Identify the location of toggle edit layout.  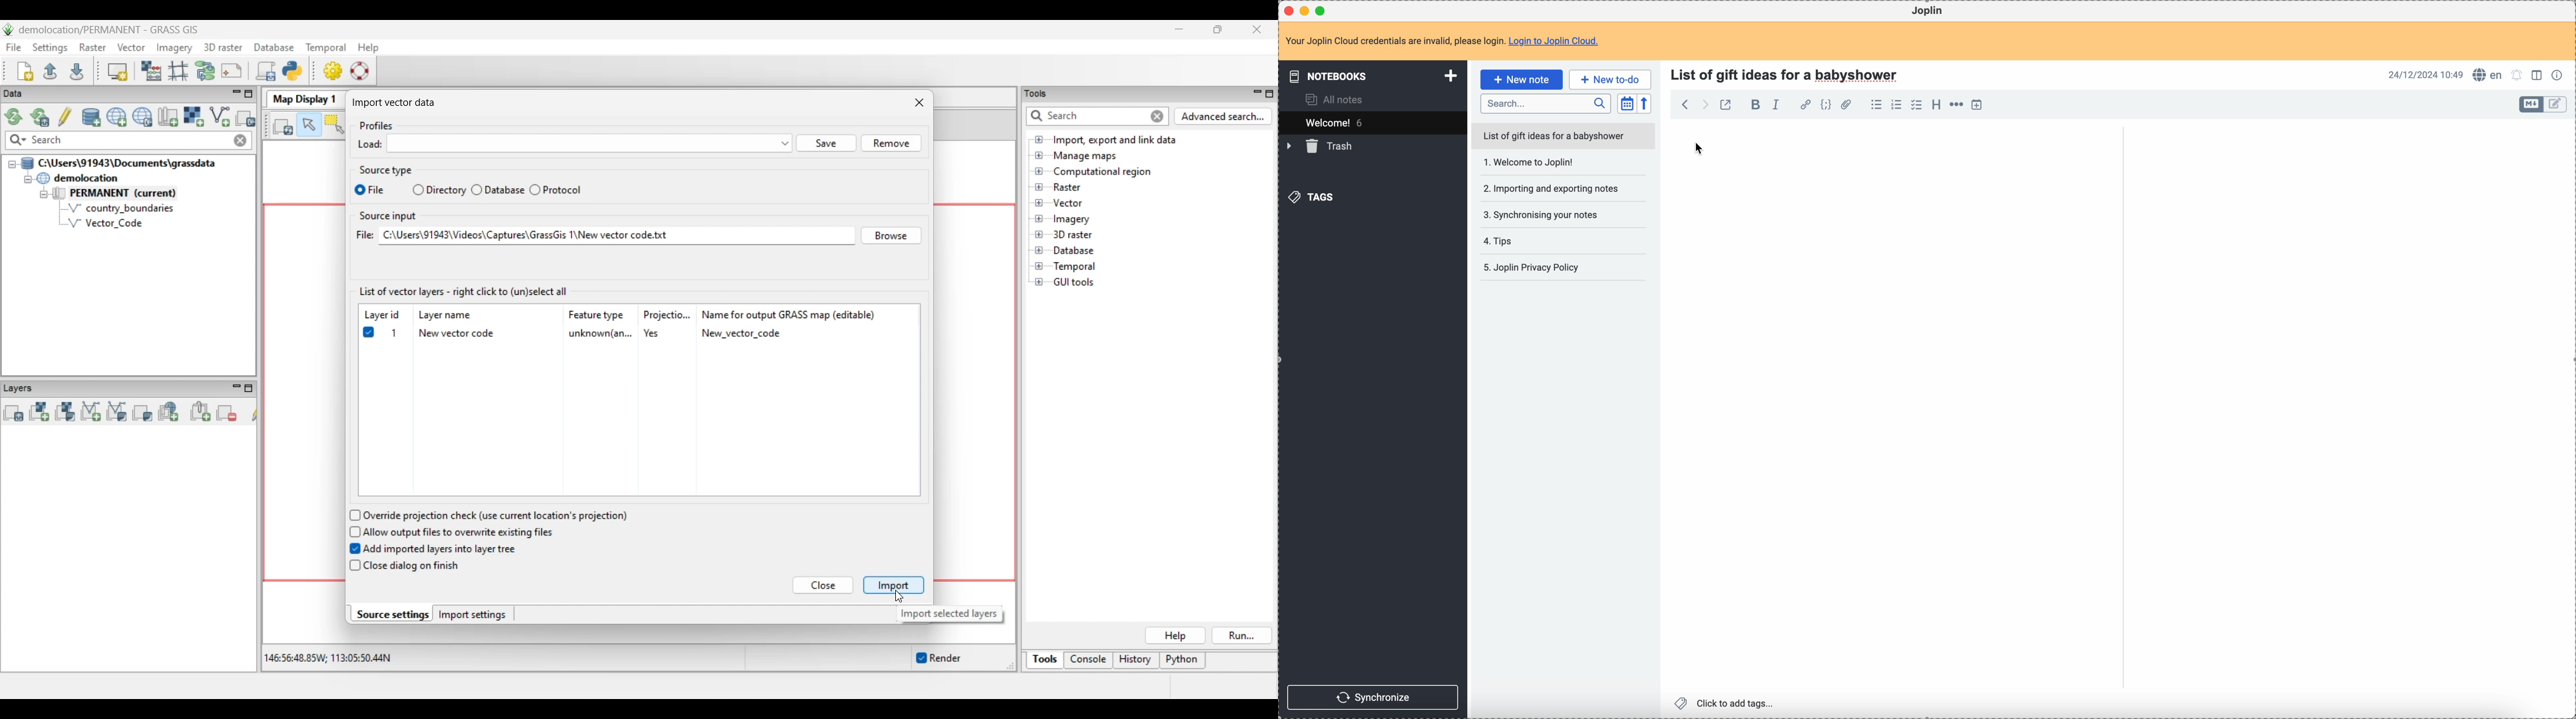
(2540, 77).